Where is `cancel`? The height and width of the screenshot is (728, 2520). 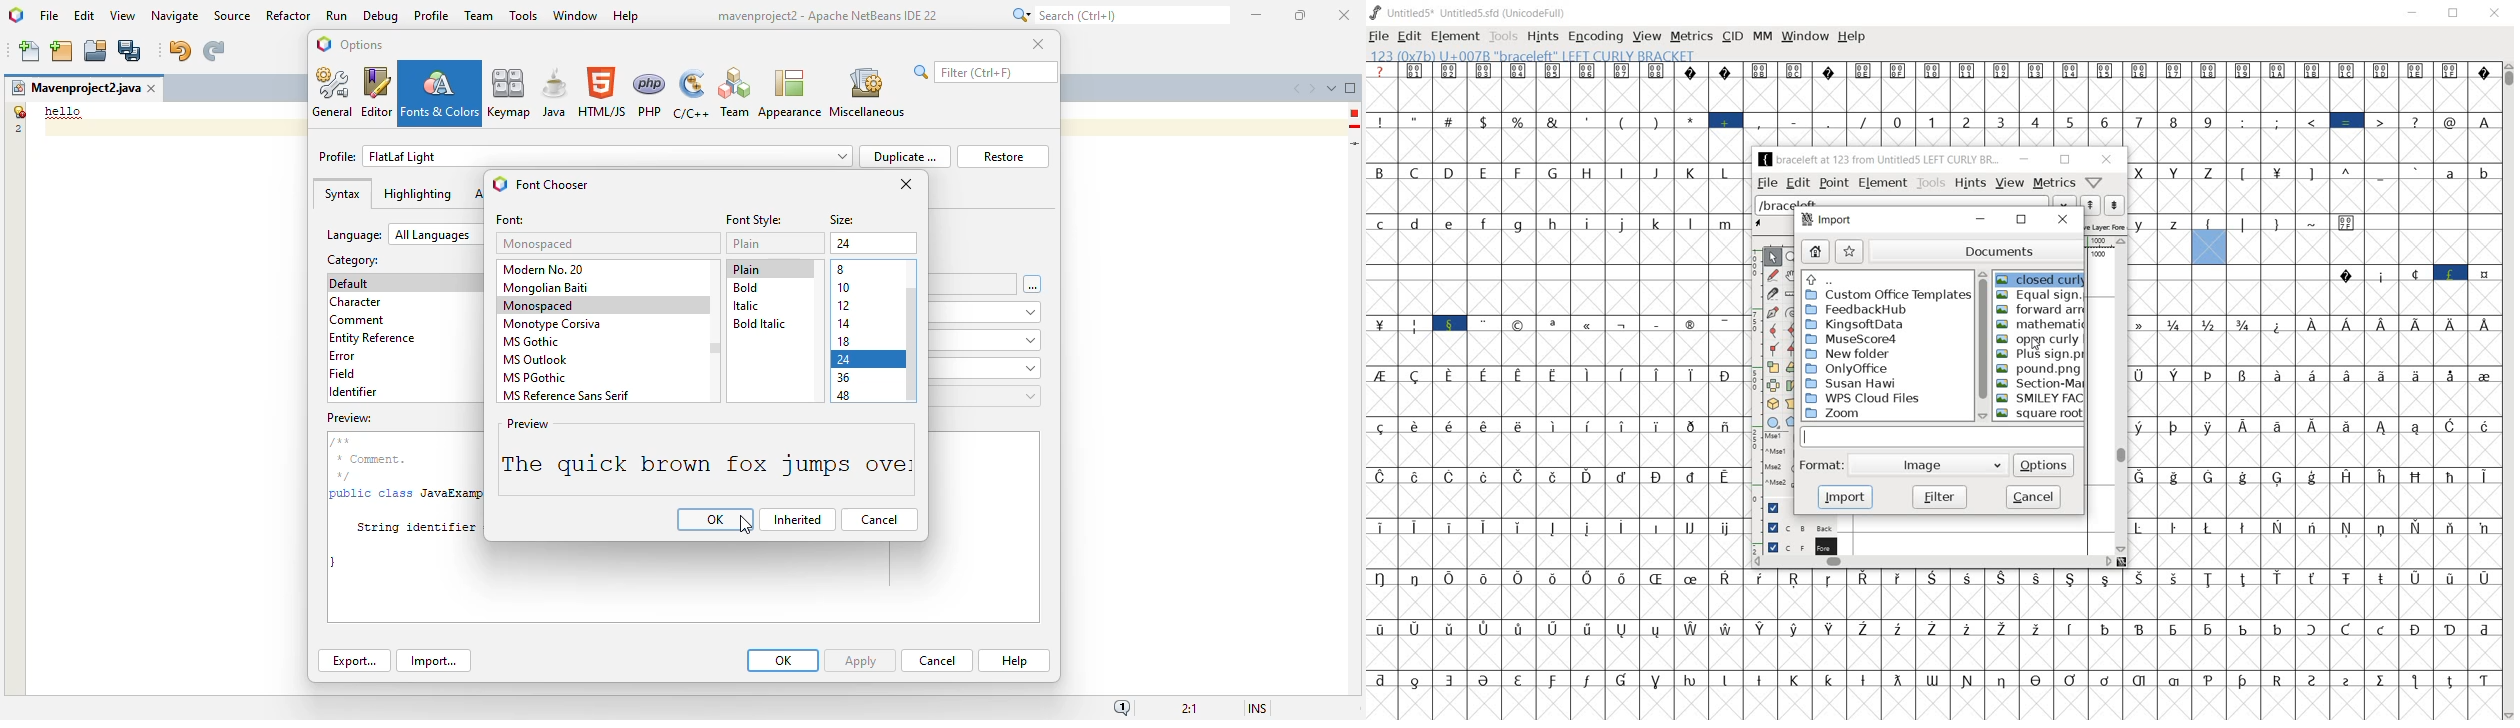 cancel is located at coordinates (879, 520).